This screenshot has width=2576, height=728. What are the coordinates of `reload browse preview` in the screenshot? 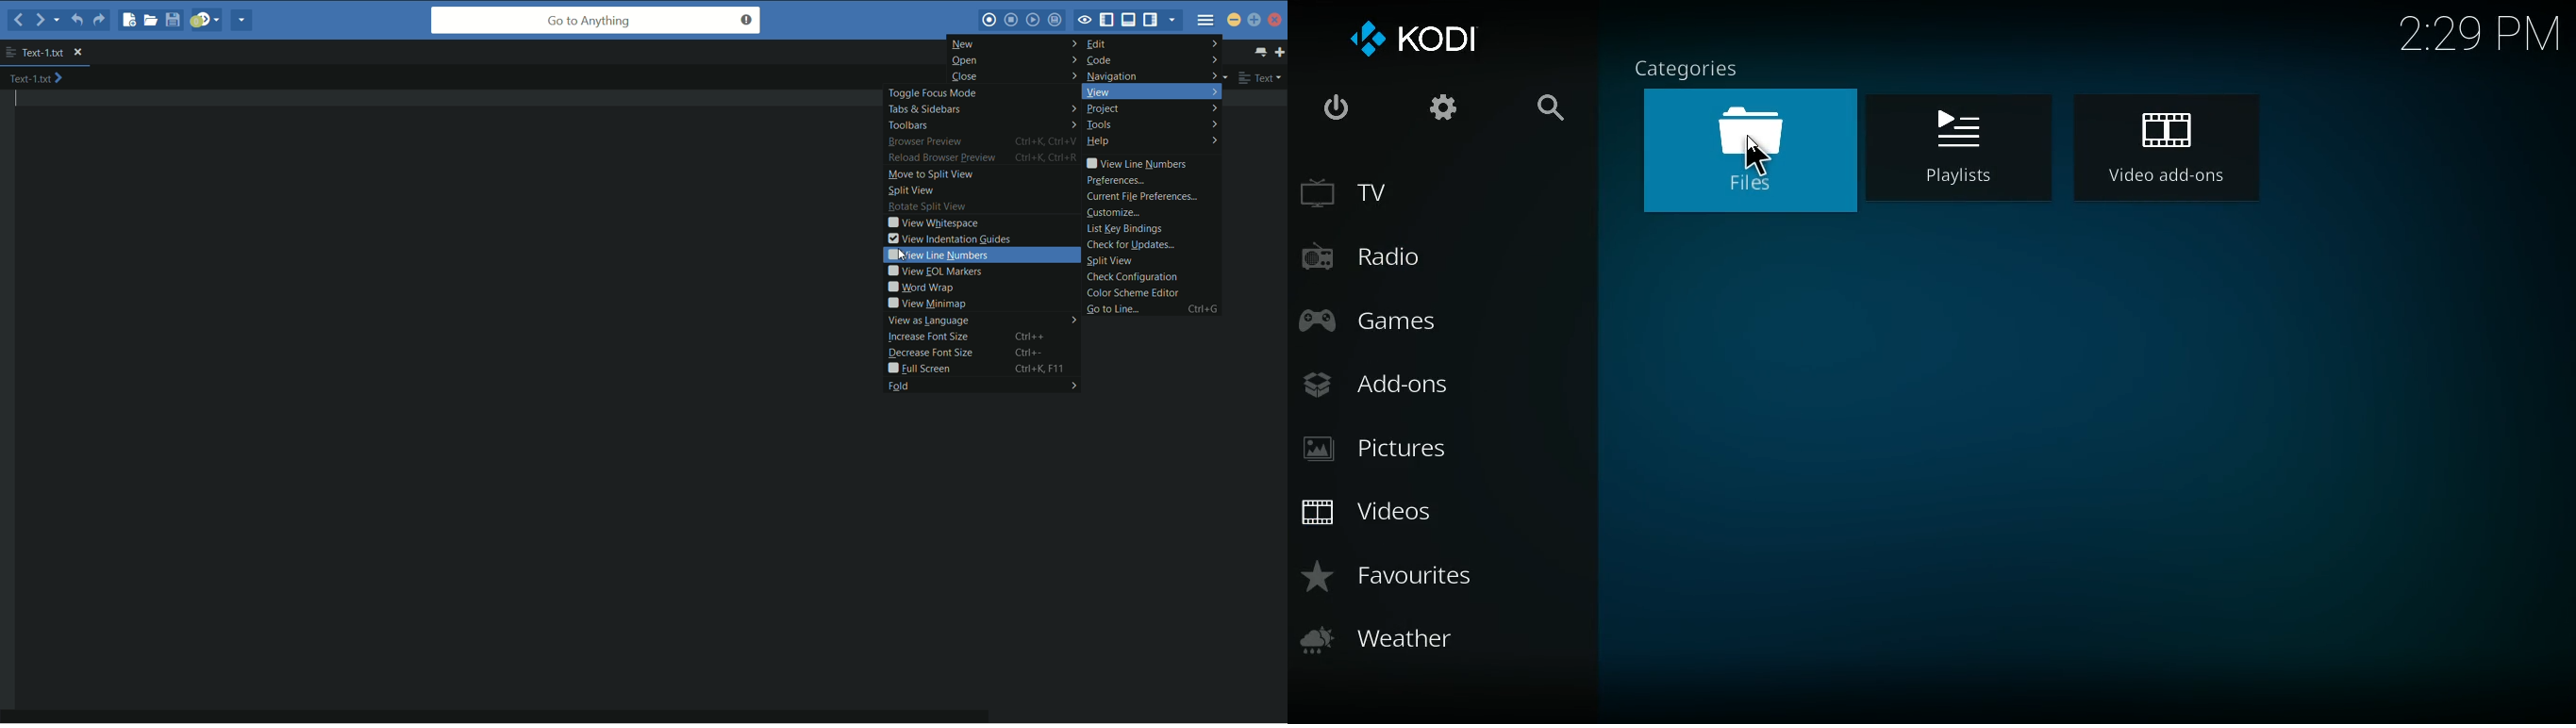 It's located at (940, 158).